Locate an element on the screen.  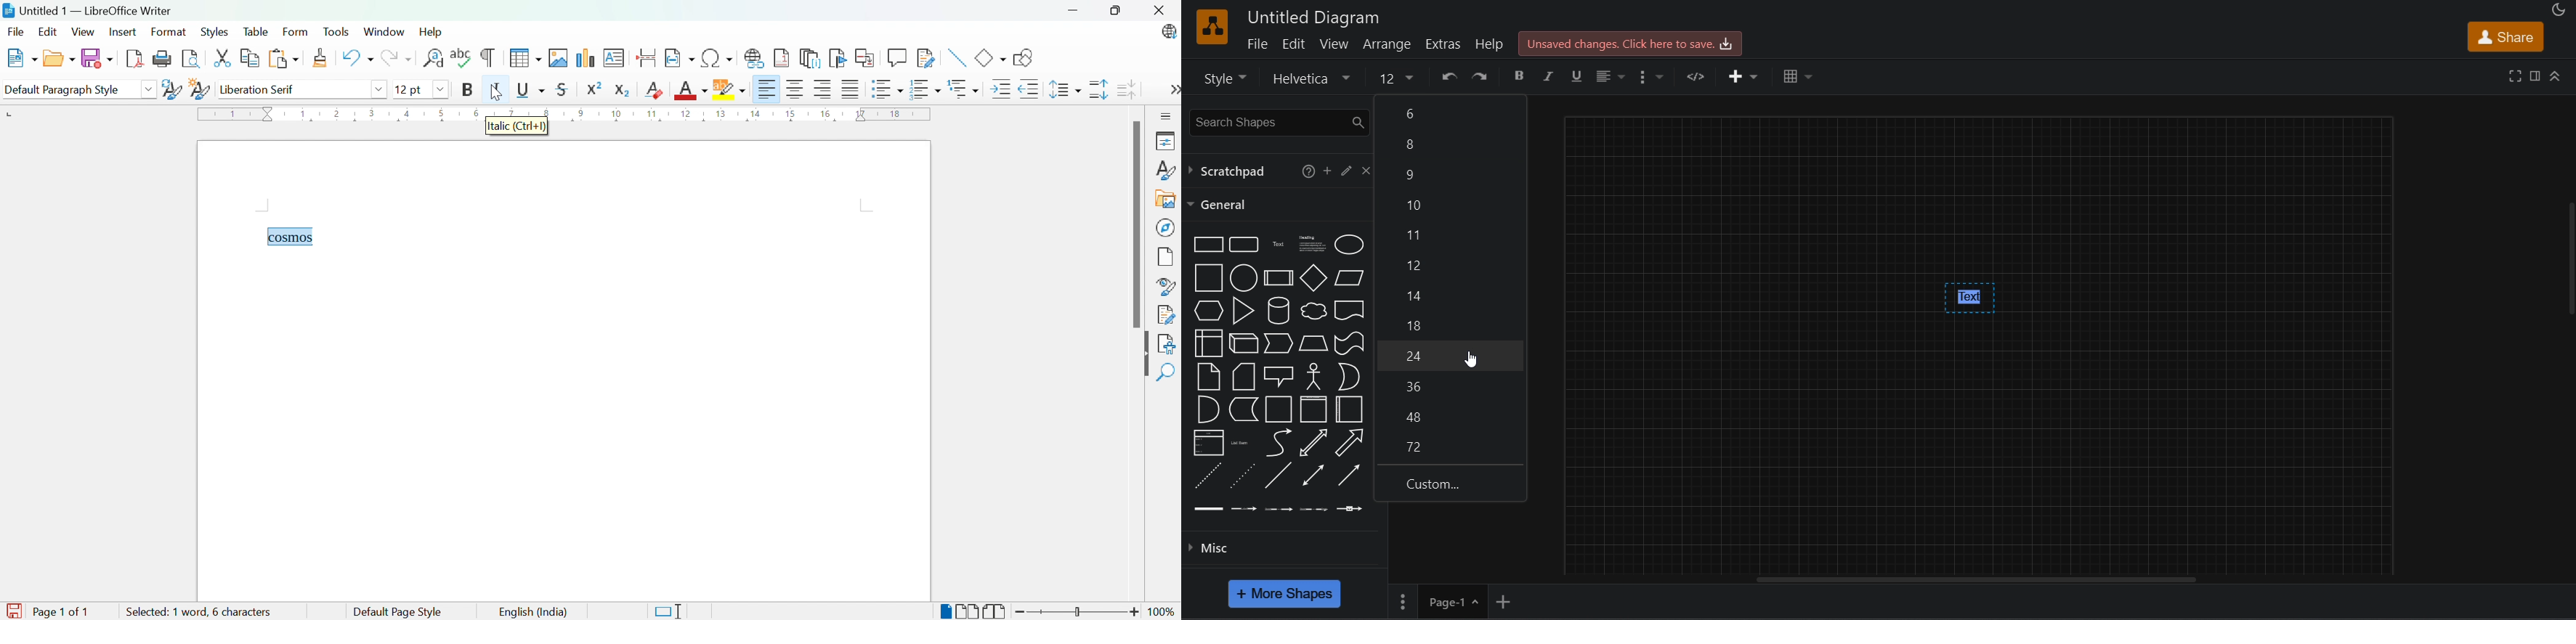
Default paragraph style is located at coordinates (62, 89).